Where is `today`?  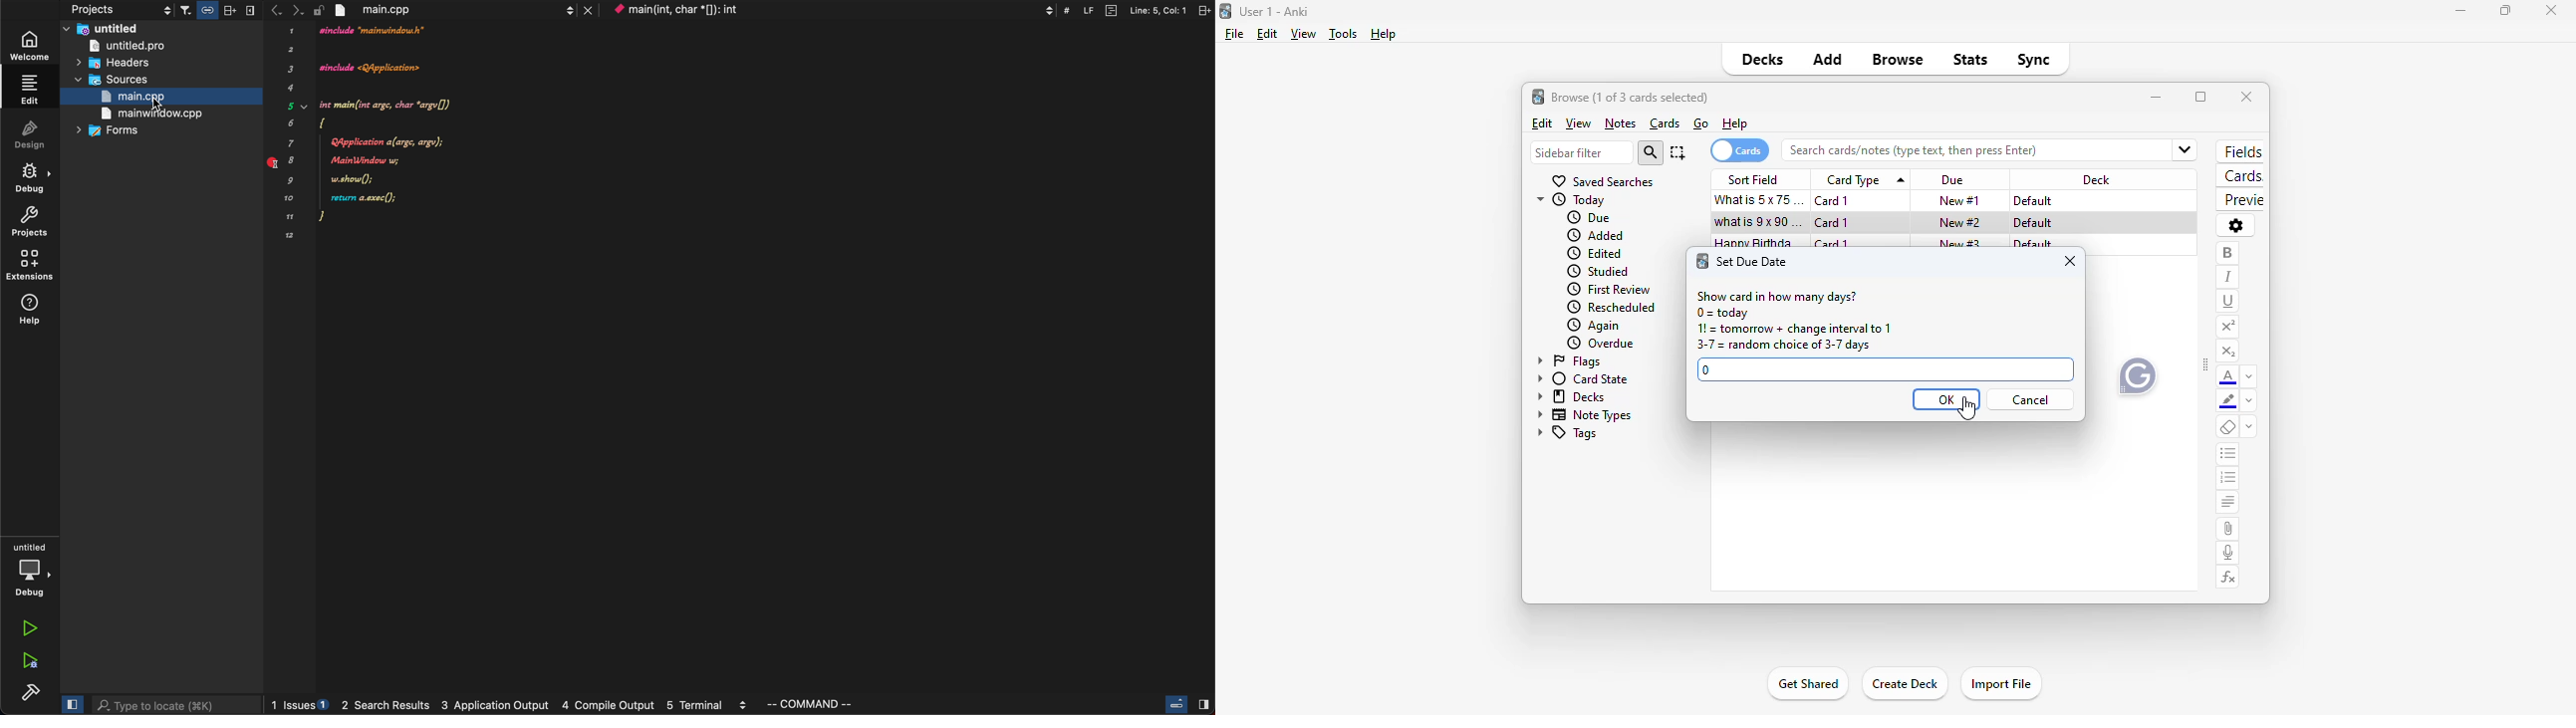
today is located at coordinates (1572, 200).